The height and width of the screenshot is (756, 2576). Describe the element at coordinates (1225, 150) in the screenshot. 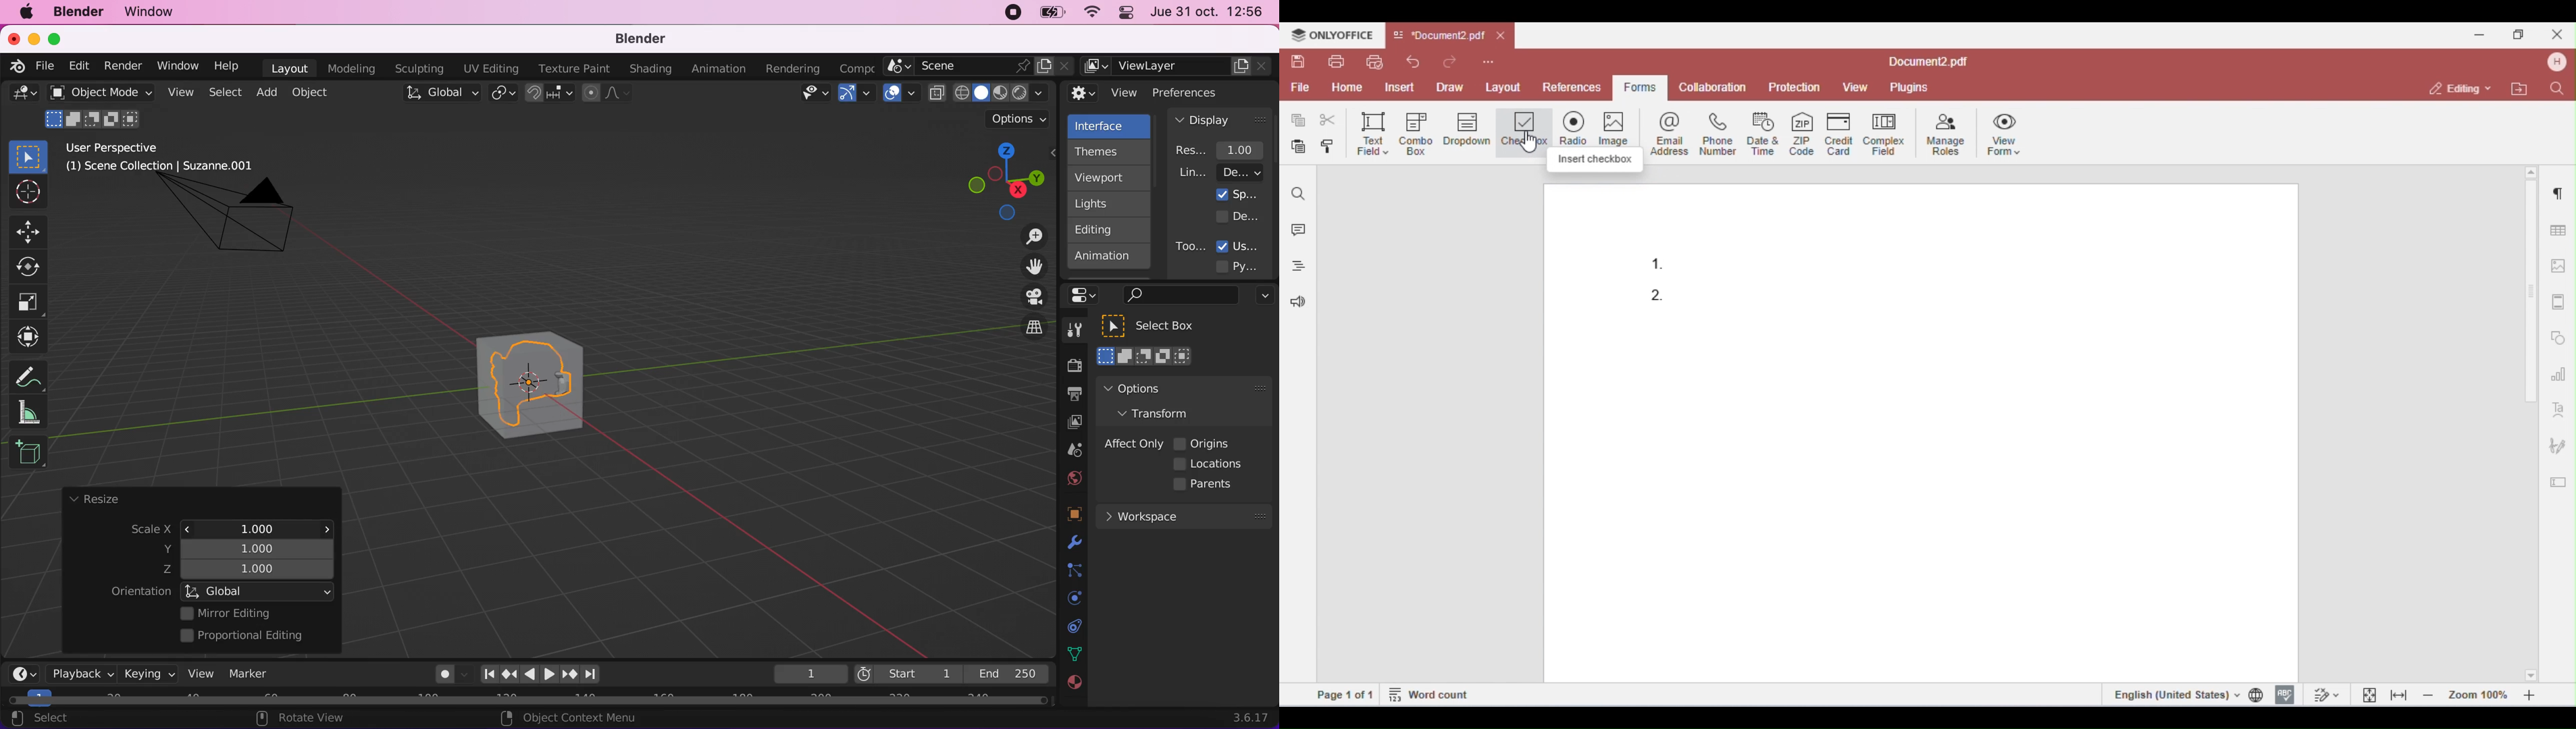

I see `resolution scale` at that location.